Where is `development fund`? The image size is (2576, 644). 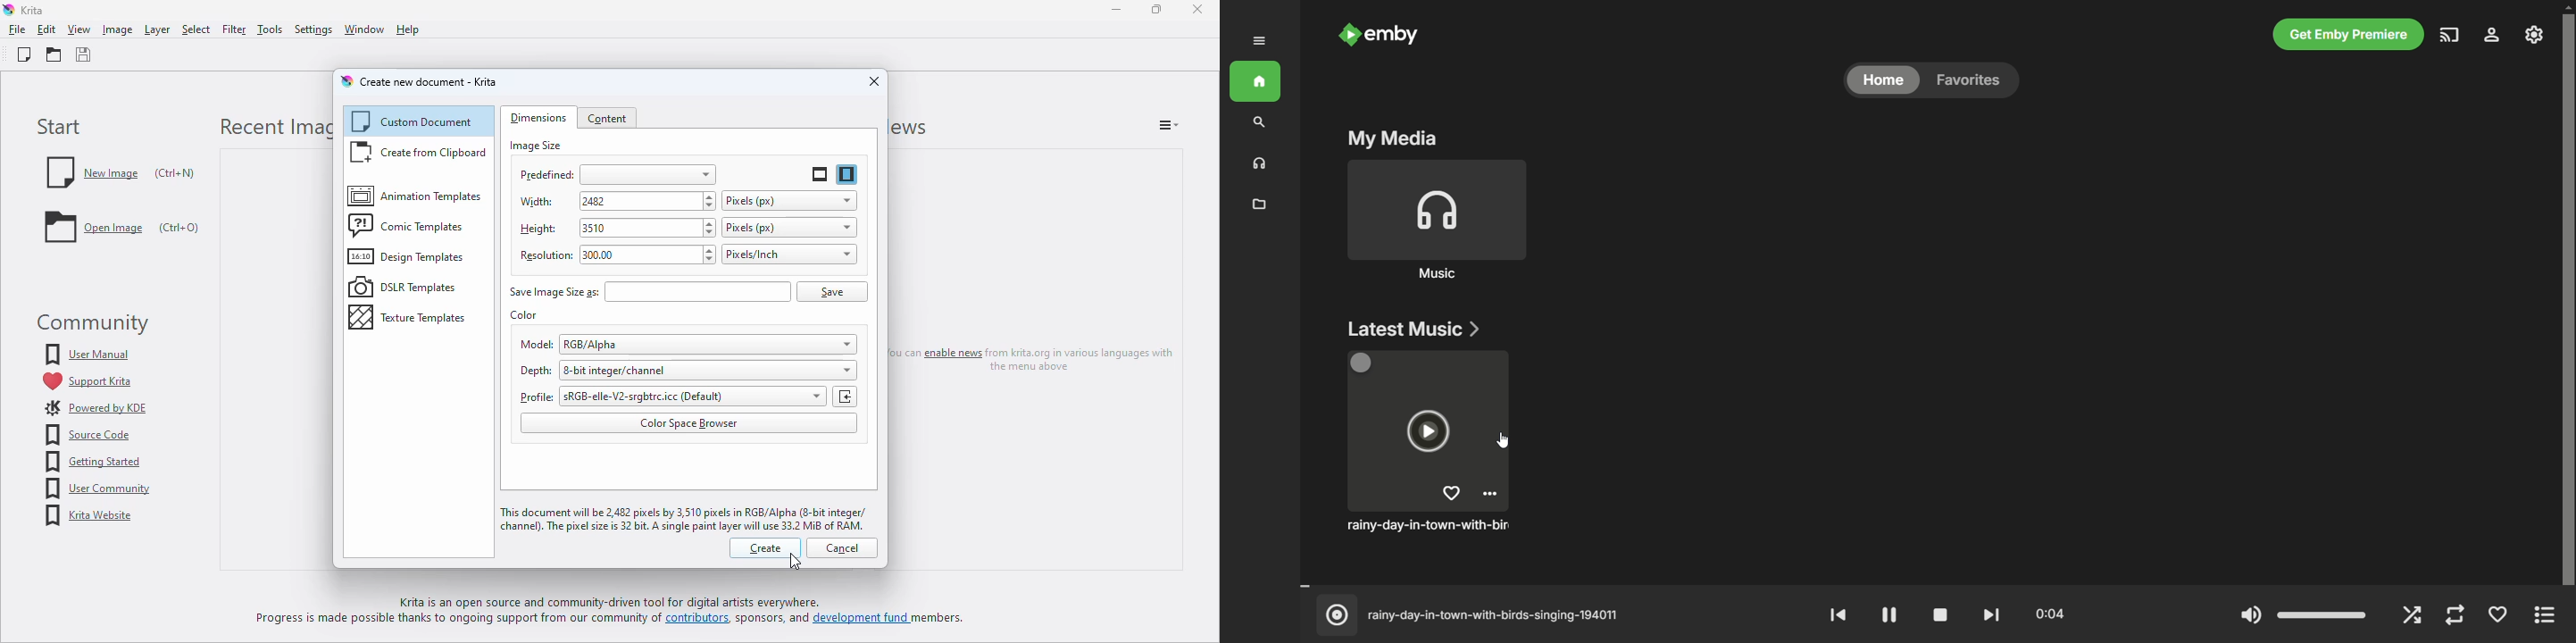 development fund is located at coordinates (861, 622).